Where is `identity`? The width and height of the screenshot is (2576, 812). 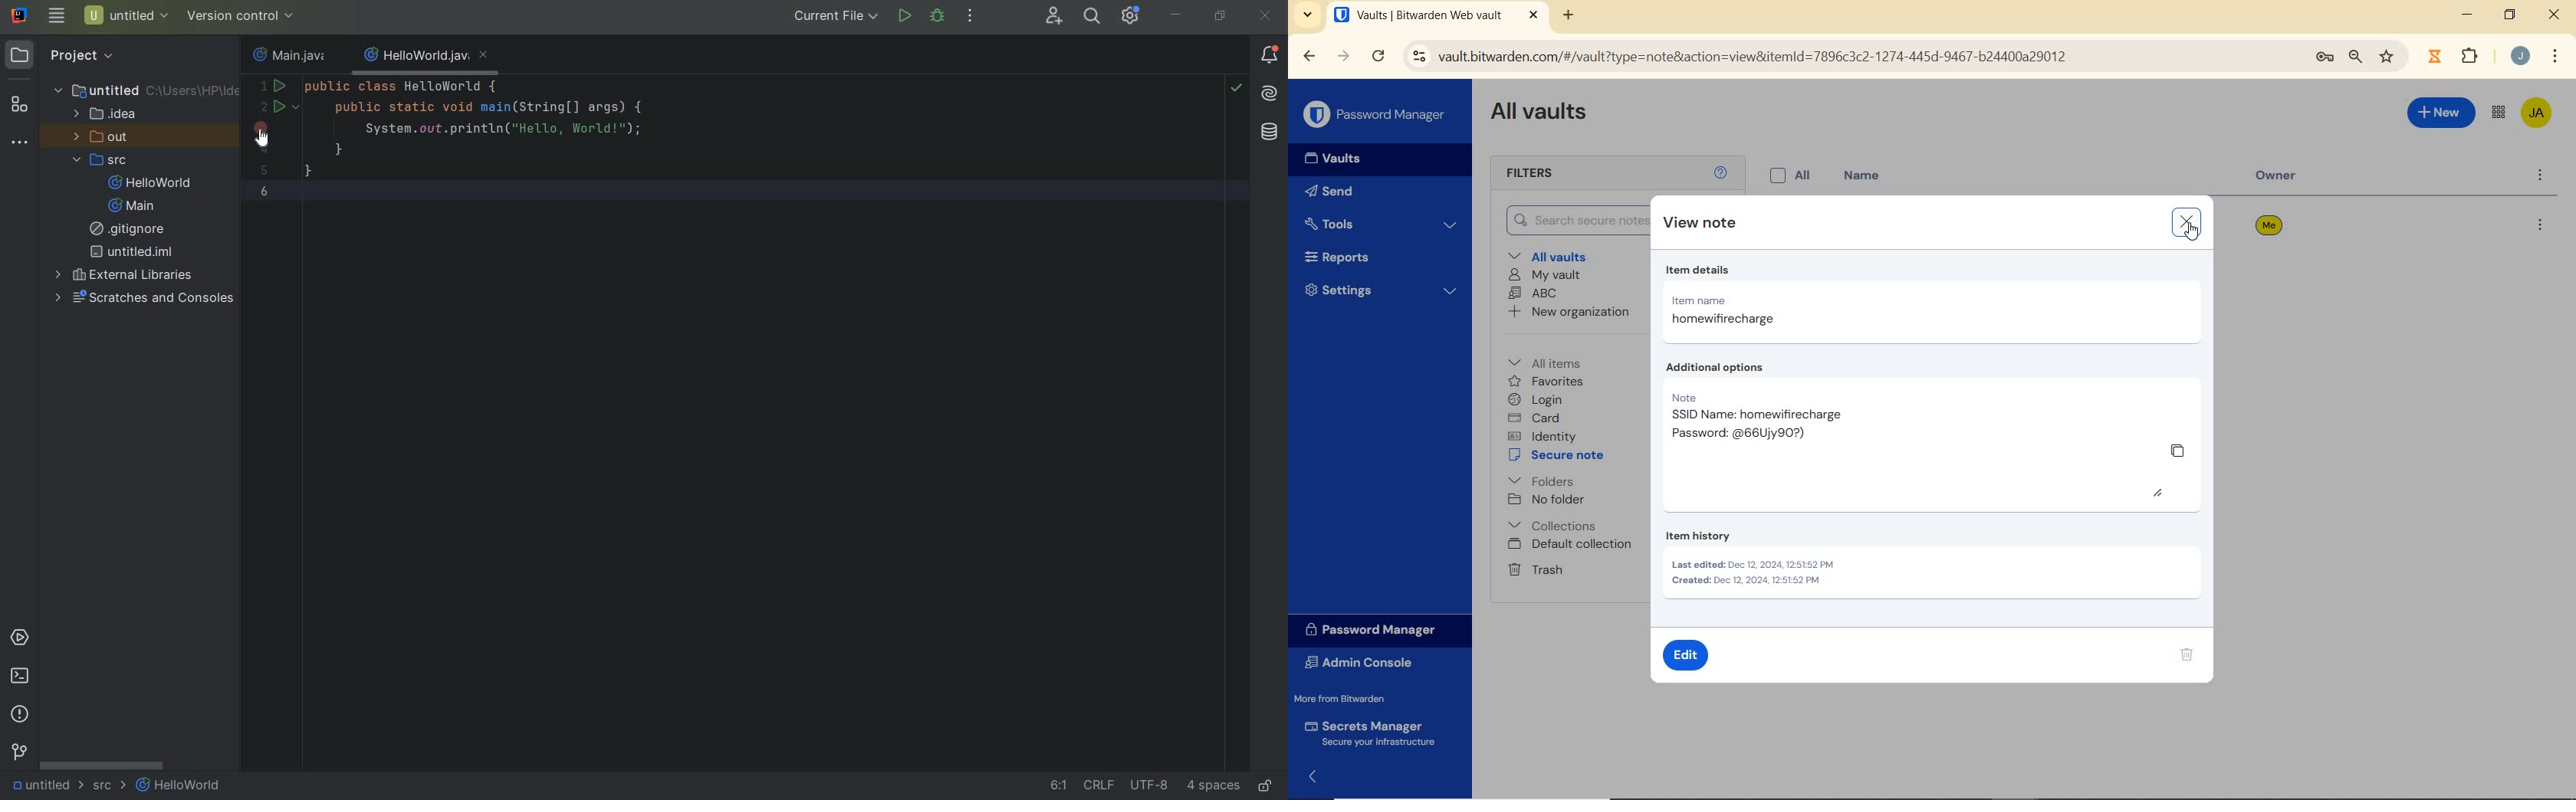 identity is located at coordinates (1542, 435).